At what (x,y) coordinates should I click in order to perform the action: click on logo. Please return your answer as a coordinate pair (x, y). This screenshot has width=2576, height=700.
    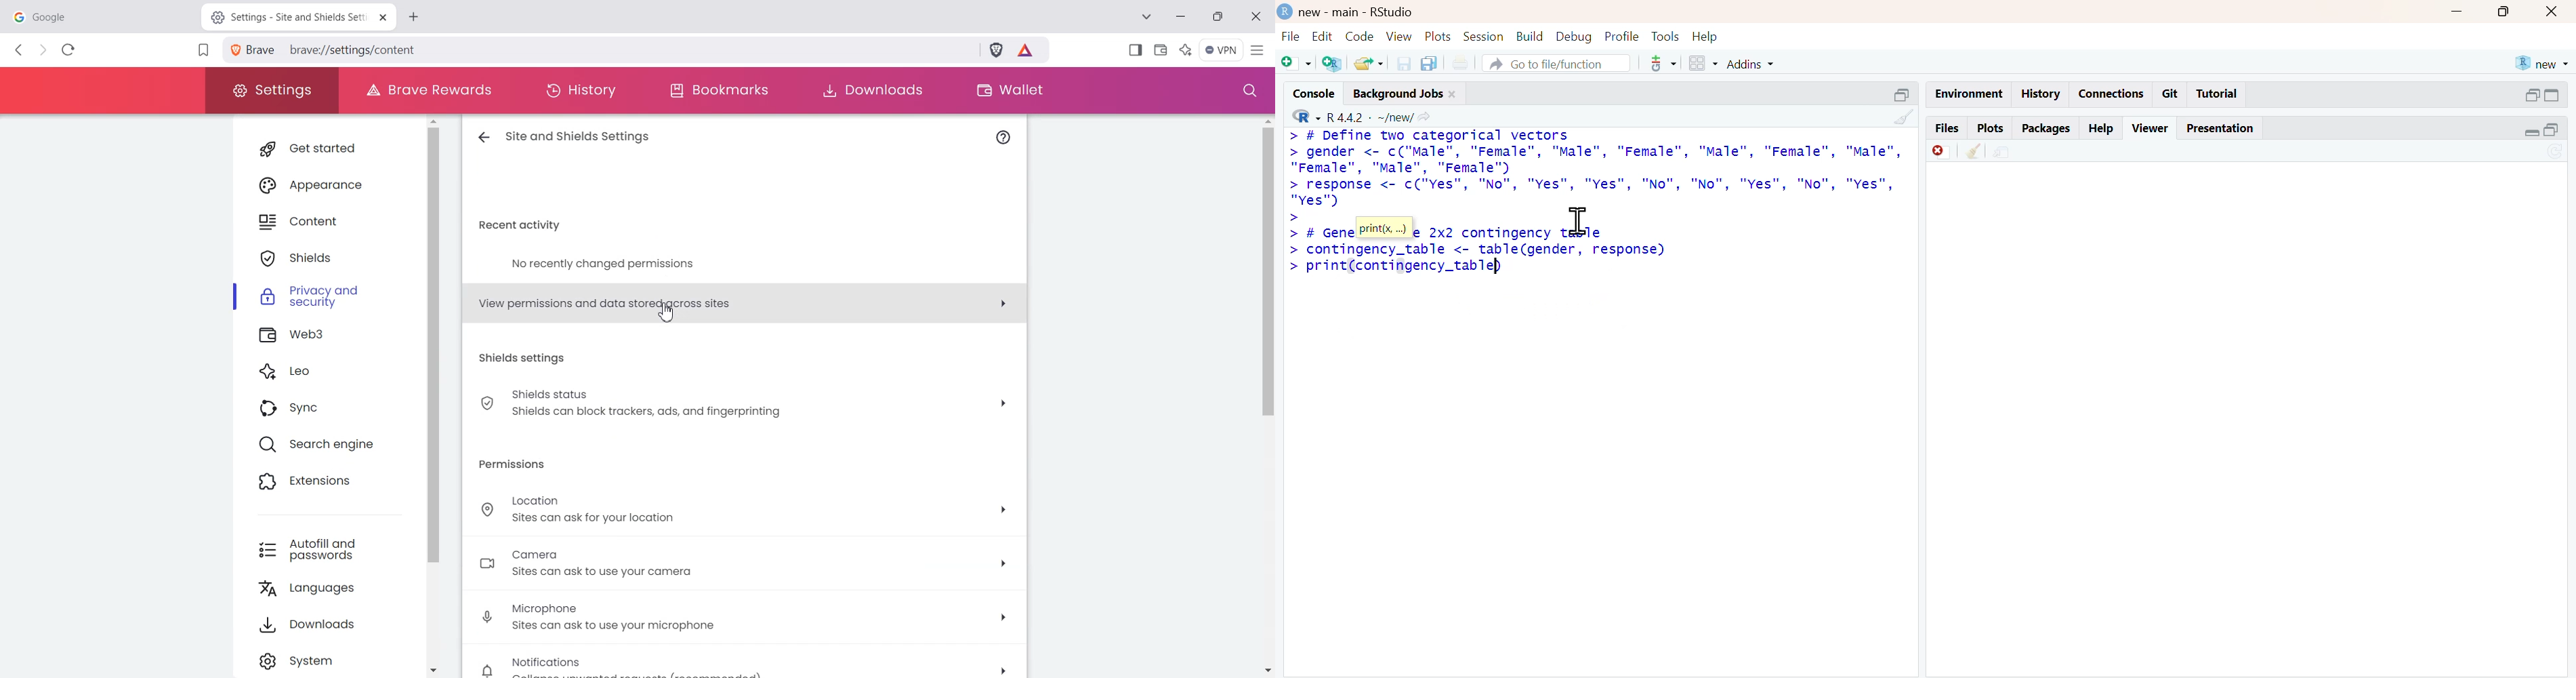
    Looking at the image, I should click on (1287, 11).